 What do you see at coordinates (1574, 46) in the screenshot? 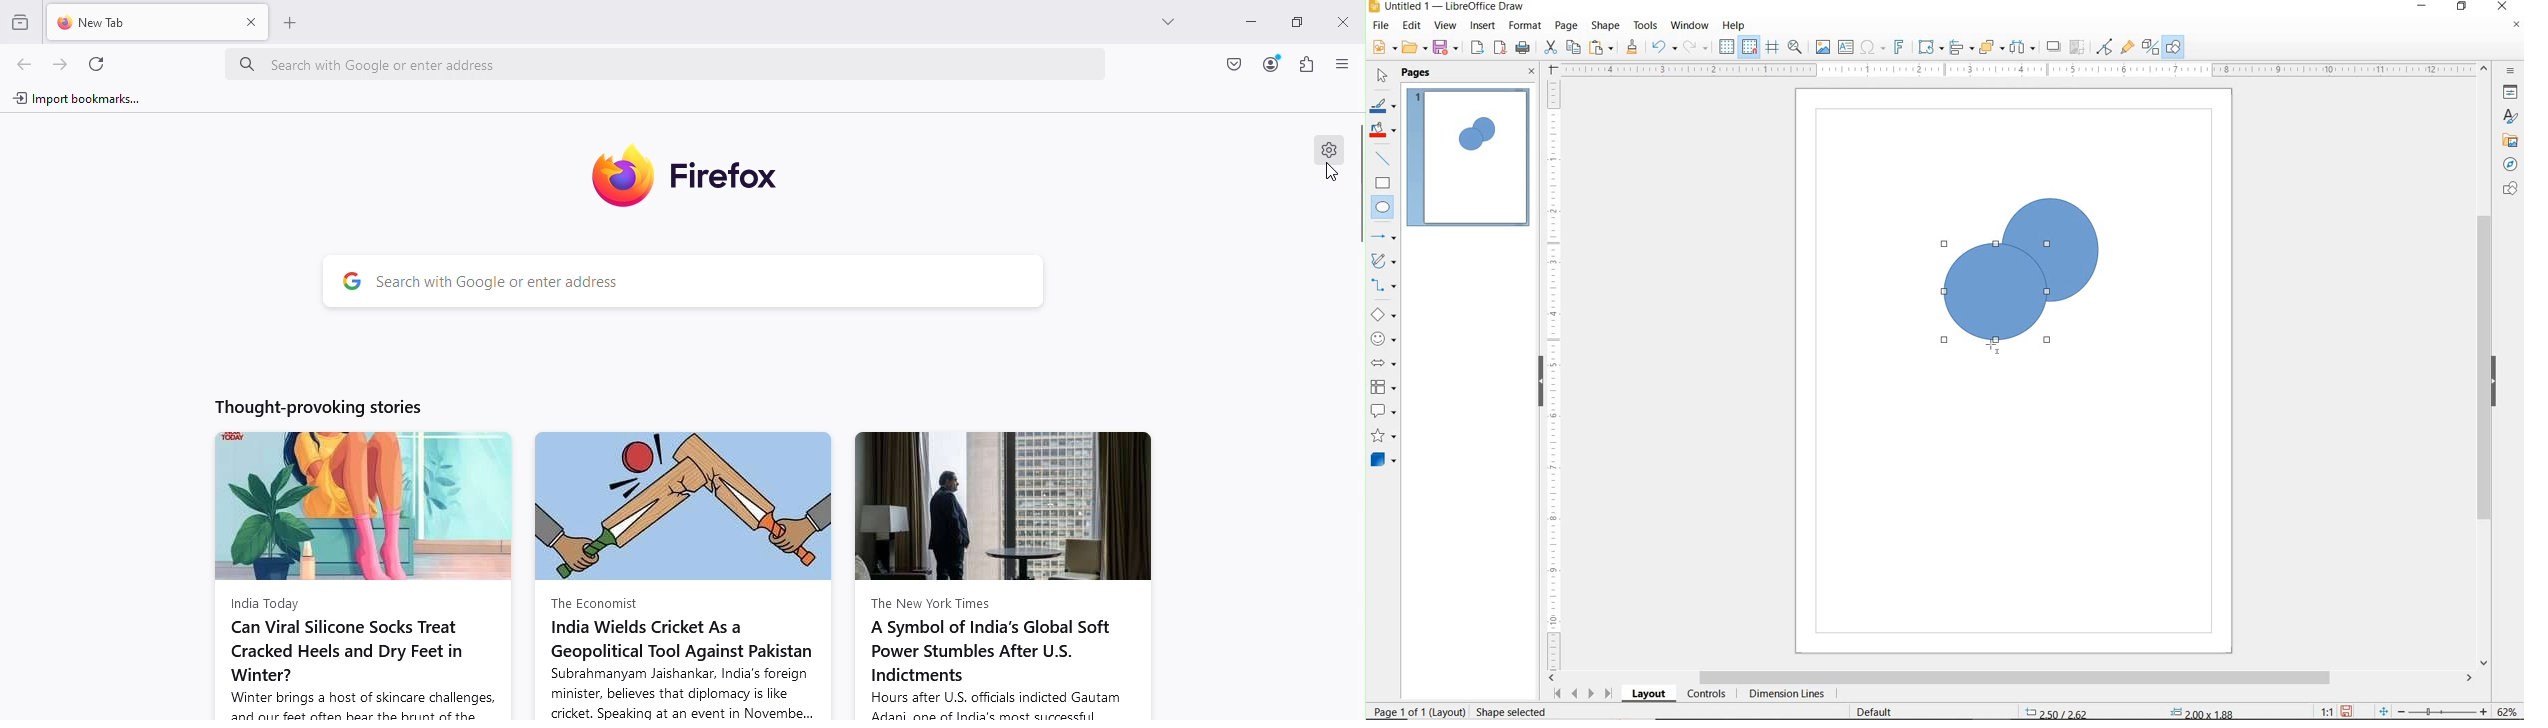
I see `COPY` at bounding box center [1574, 46].